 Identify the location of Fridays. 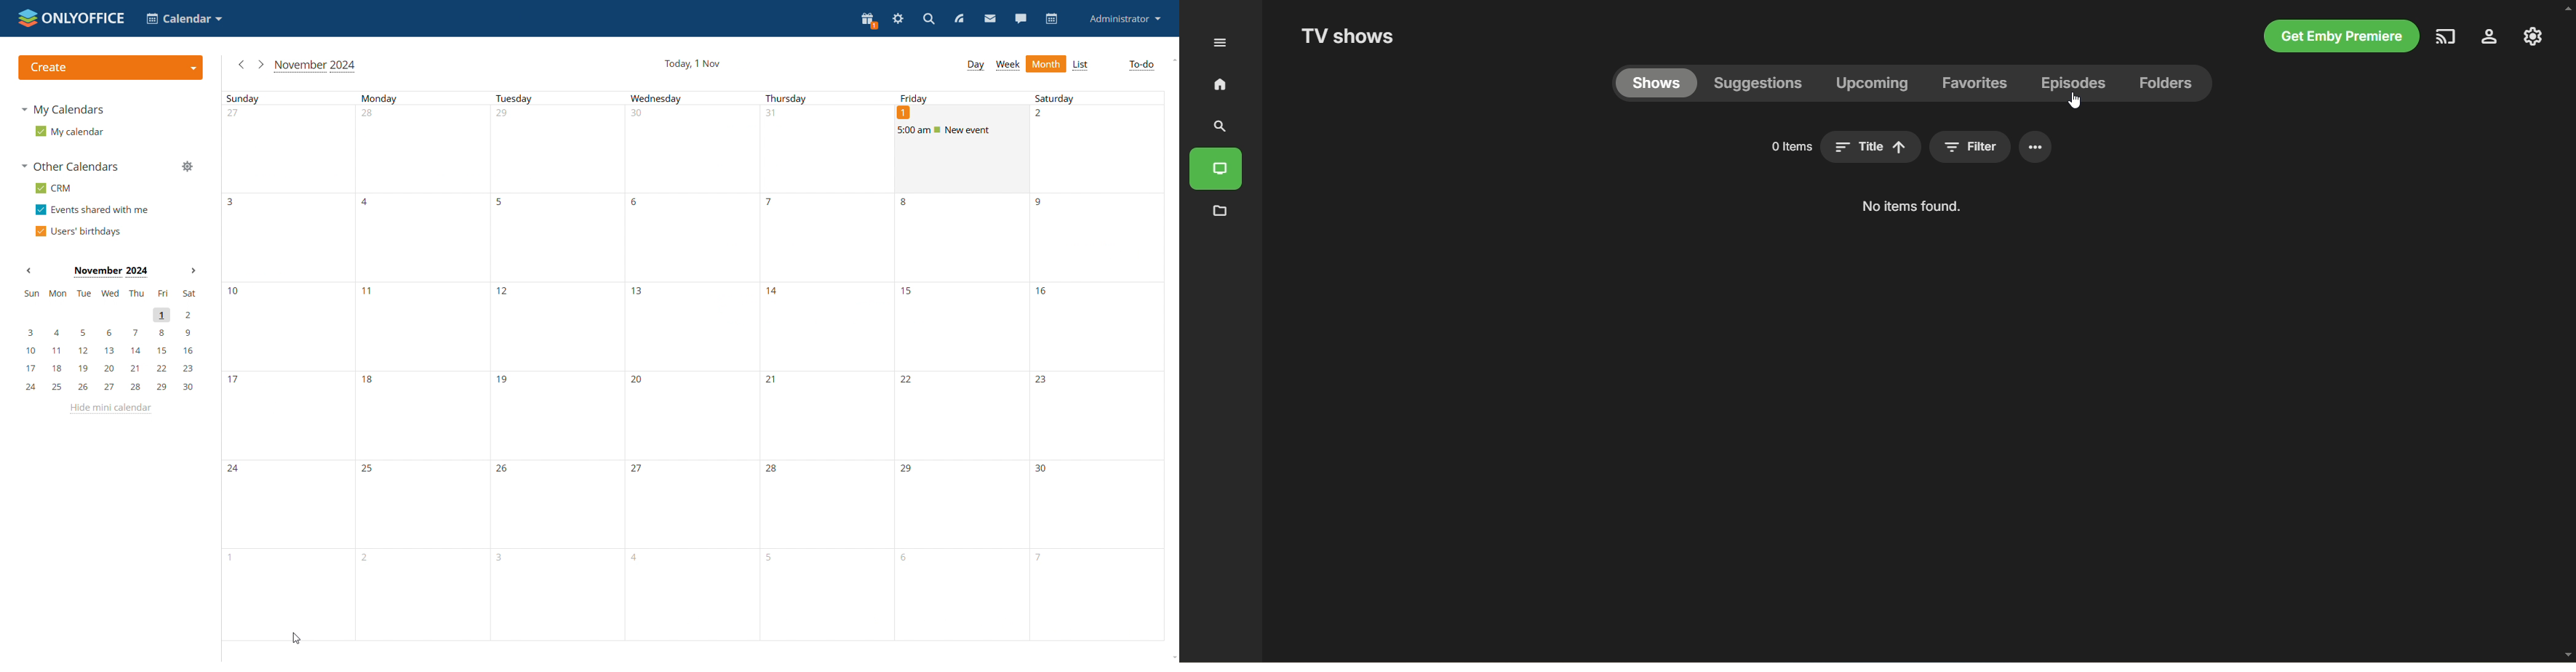
(961, 412).